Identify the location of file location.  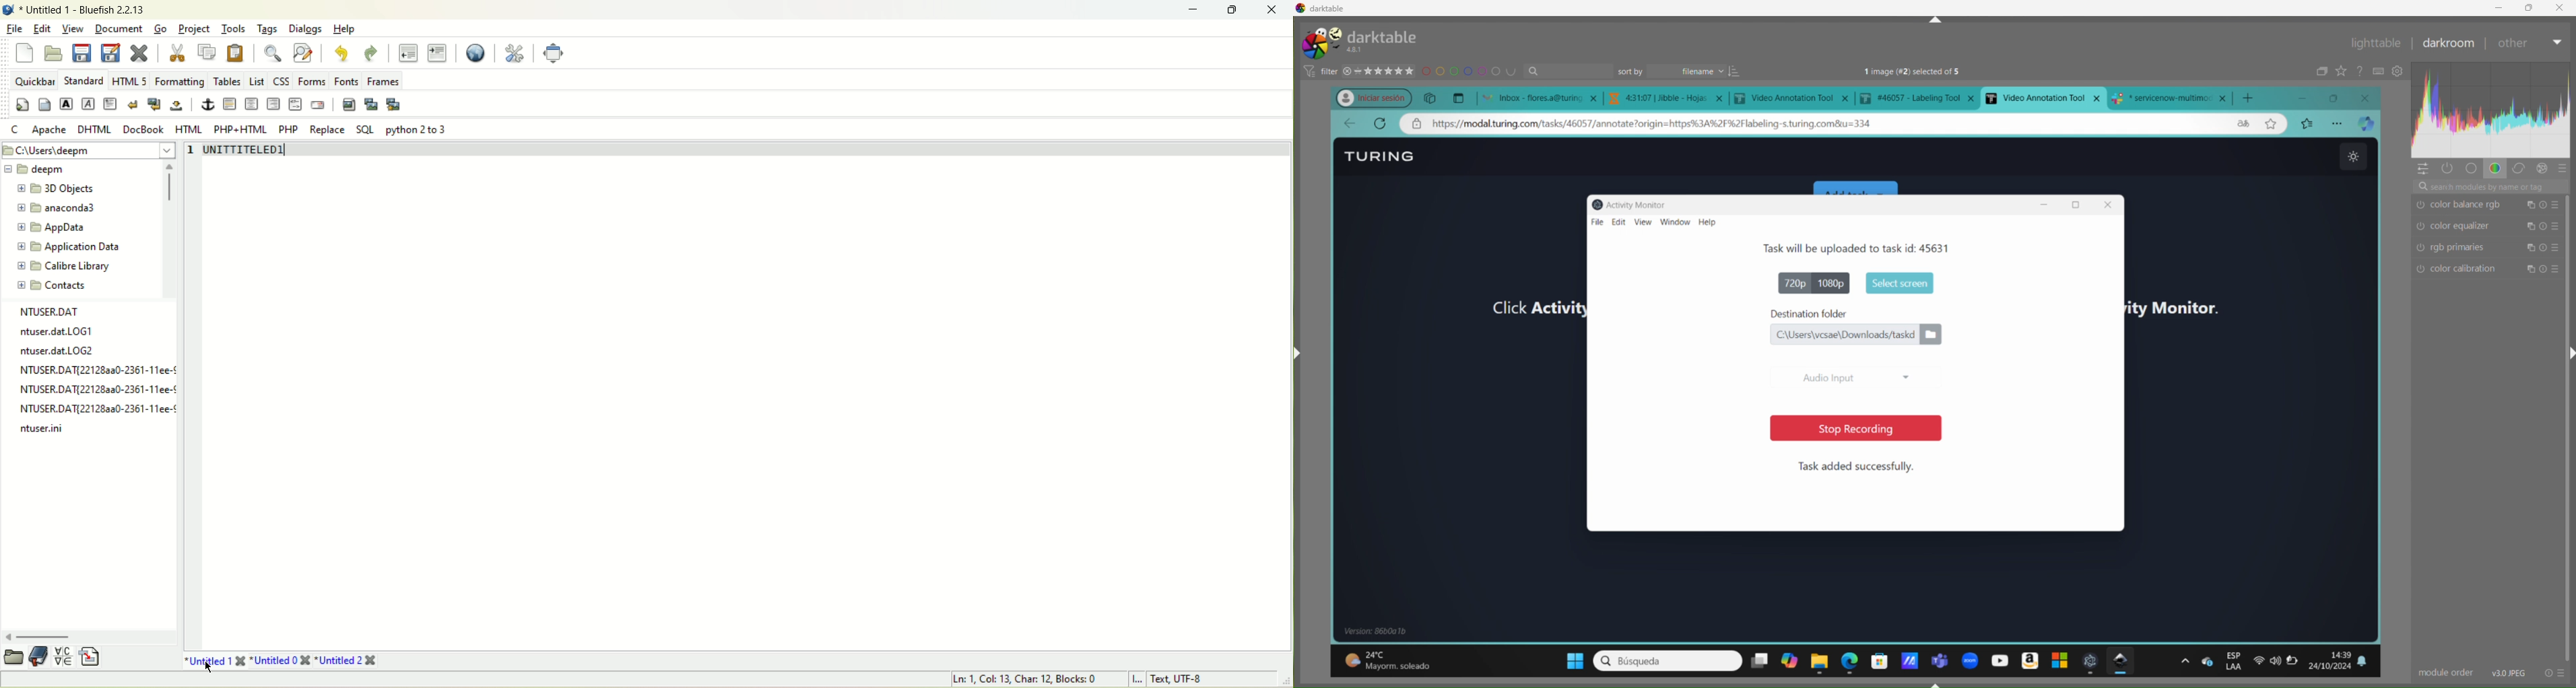
(57, 150).